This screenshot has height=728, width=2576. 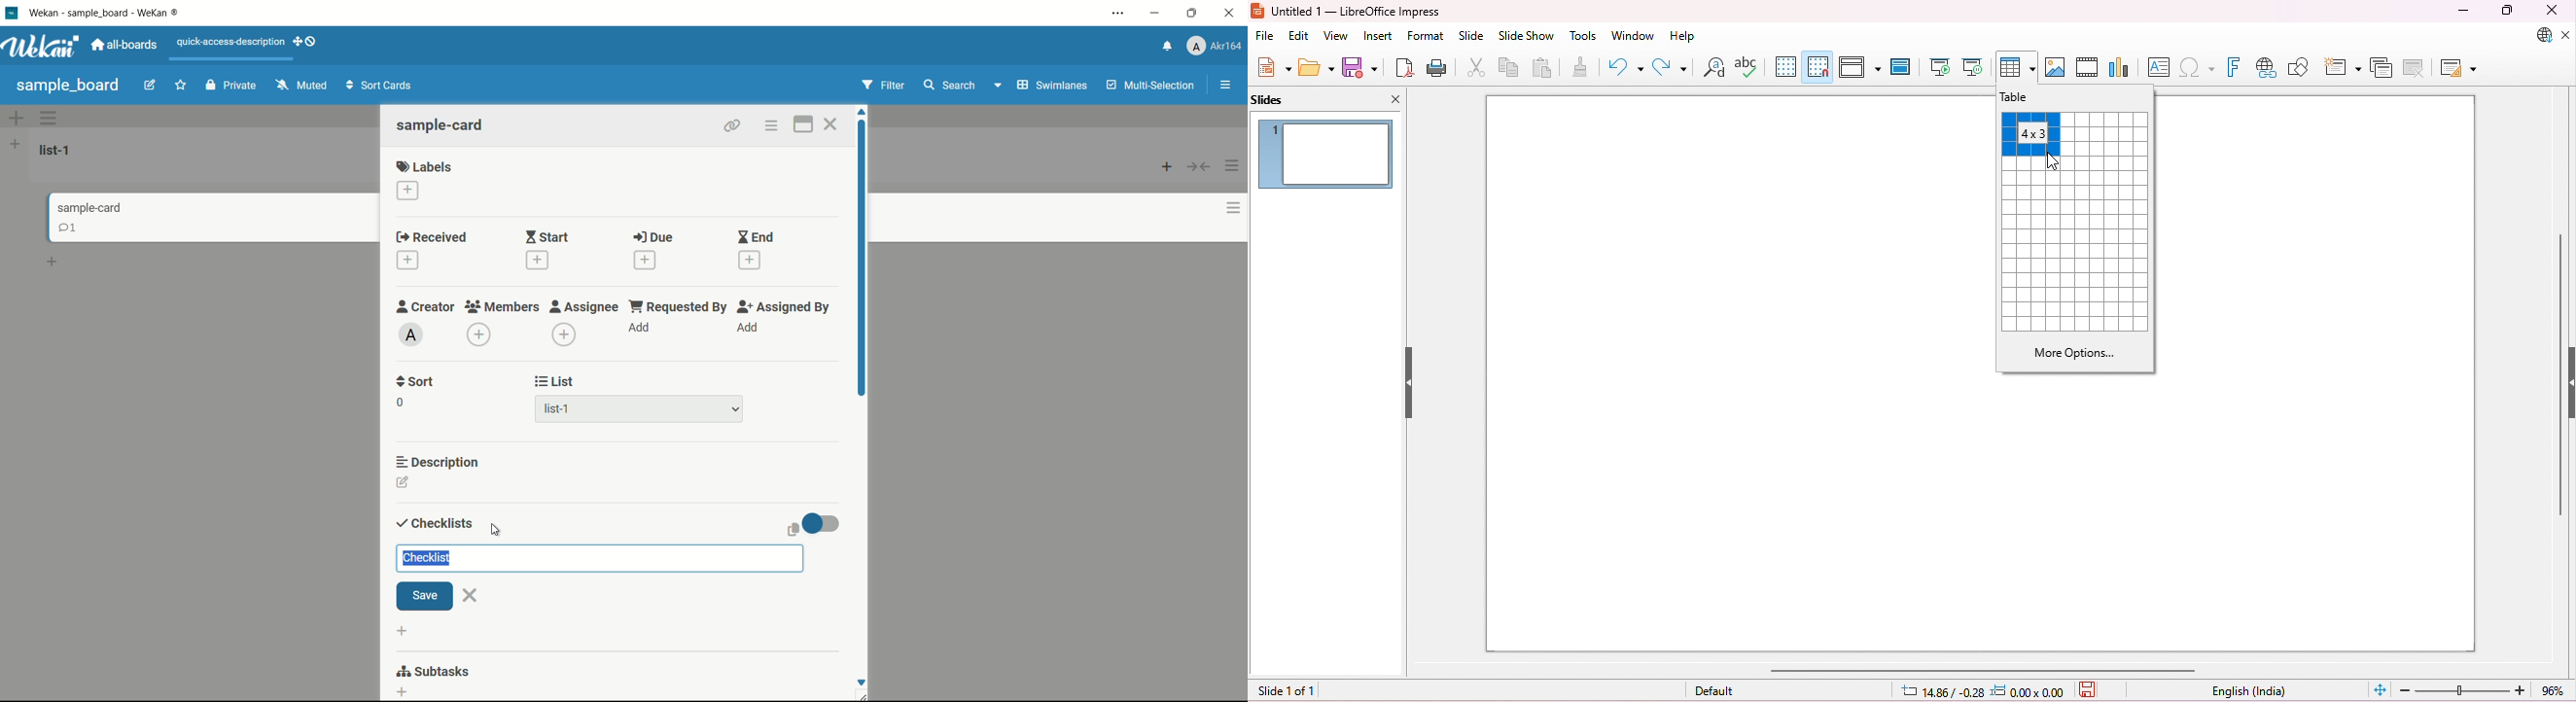 What do you see at coordinates (1235, 162) in the screenshot?
I see `options` at bounding box center [1235, 162].